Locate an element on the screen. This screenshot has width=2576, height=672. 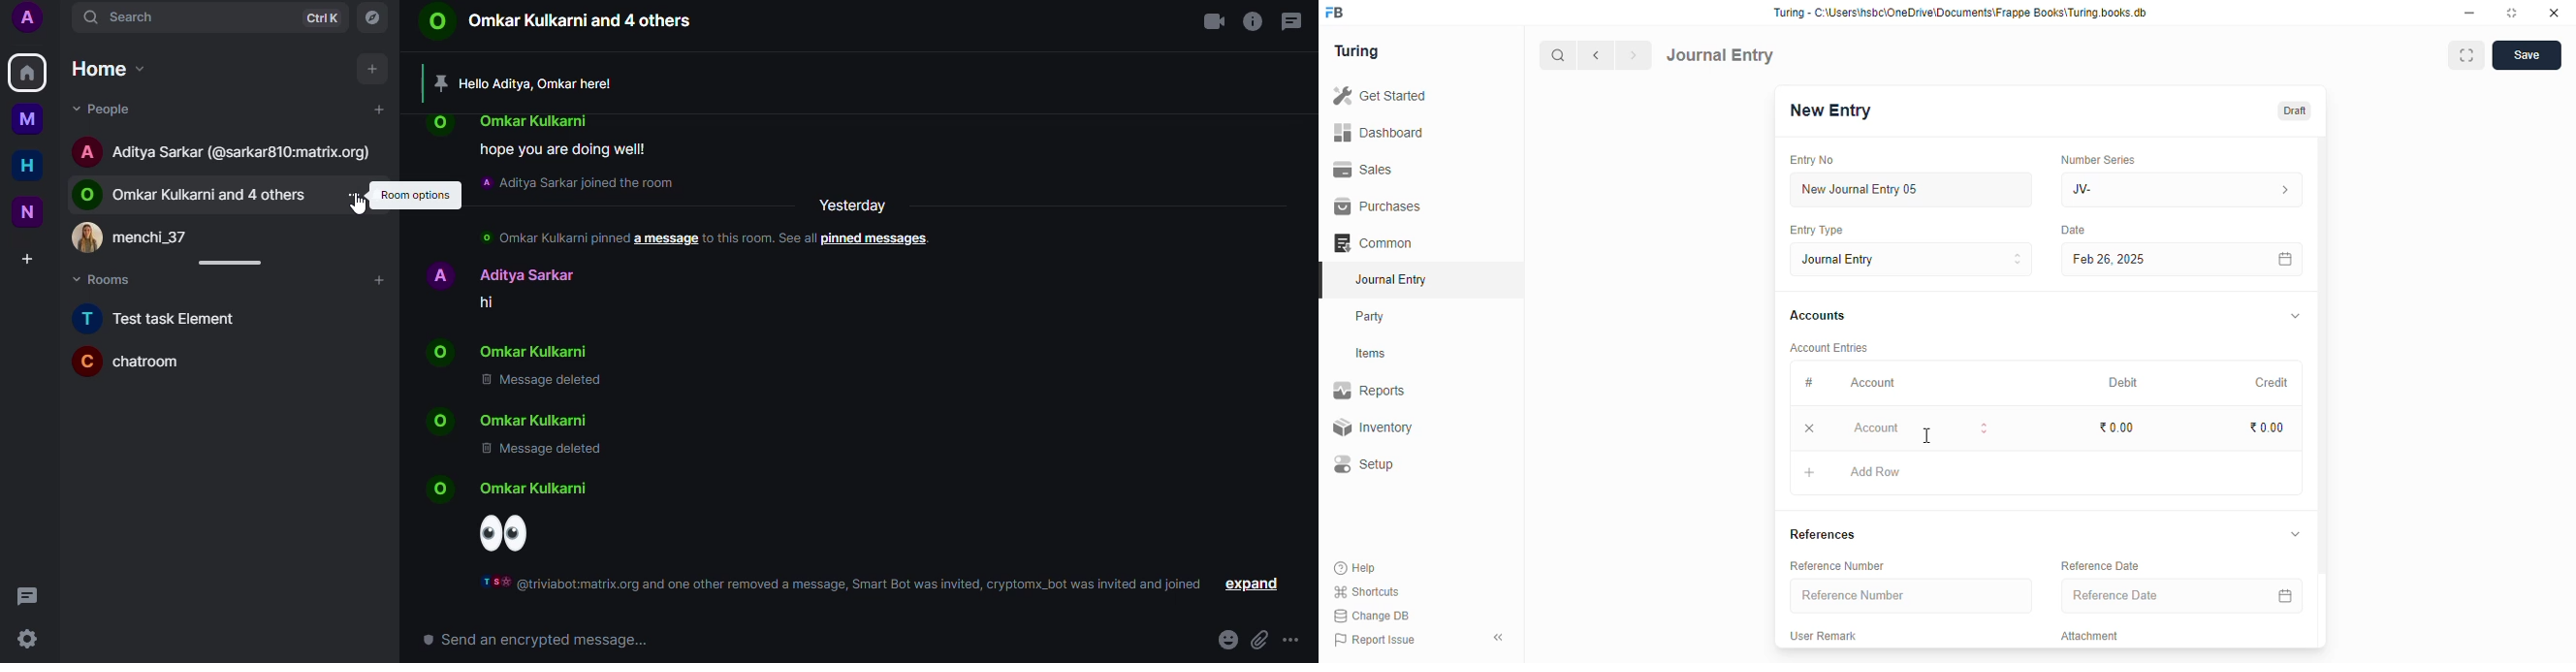
reference number is located at coordinates (1837, 565).